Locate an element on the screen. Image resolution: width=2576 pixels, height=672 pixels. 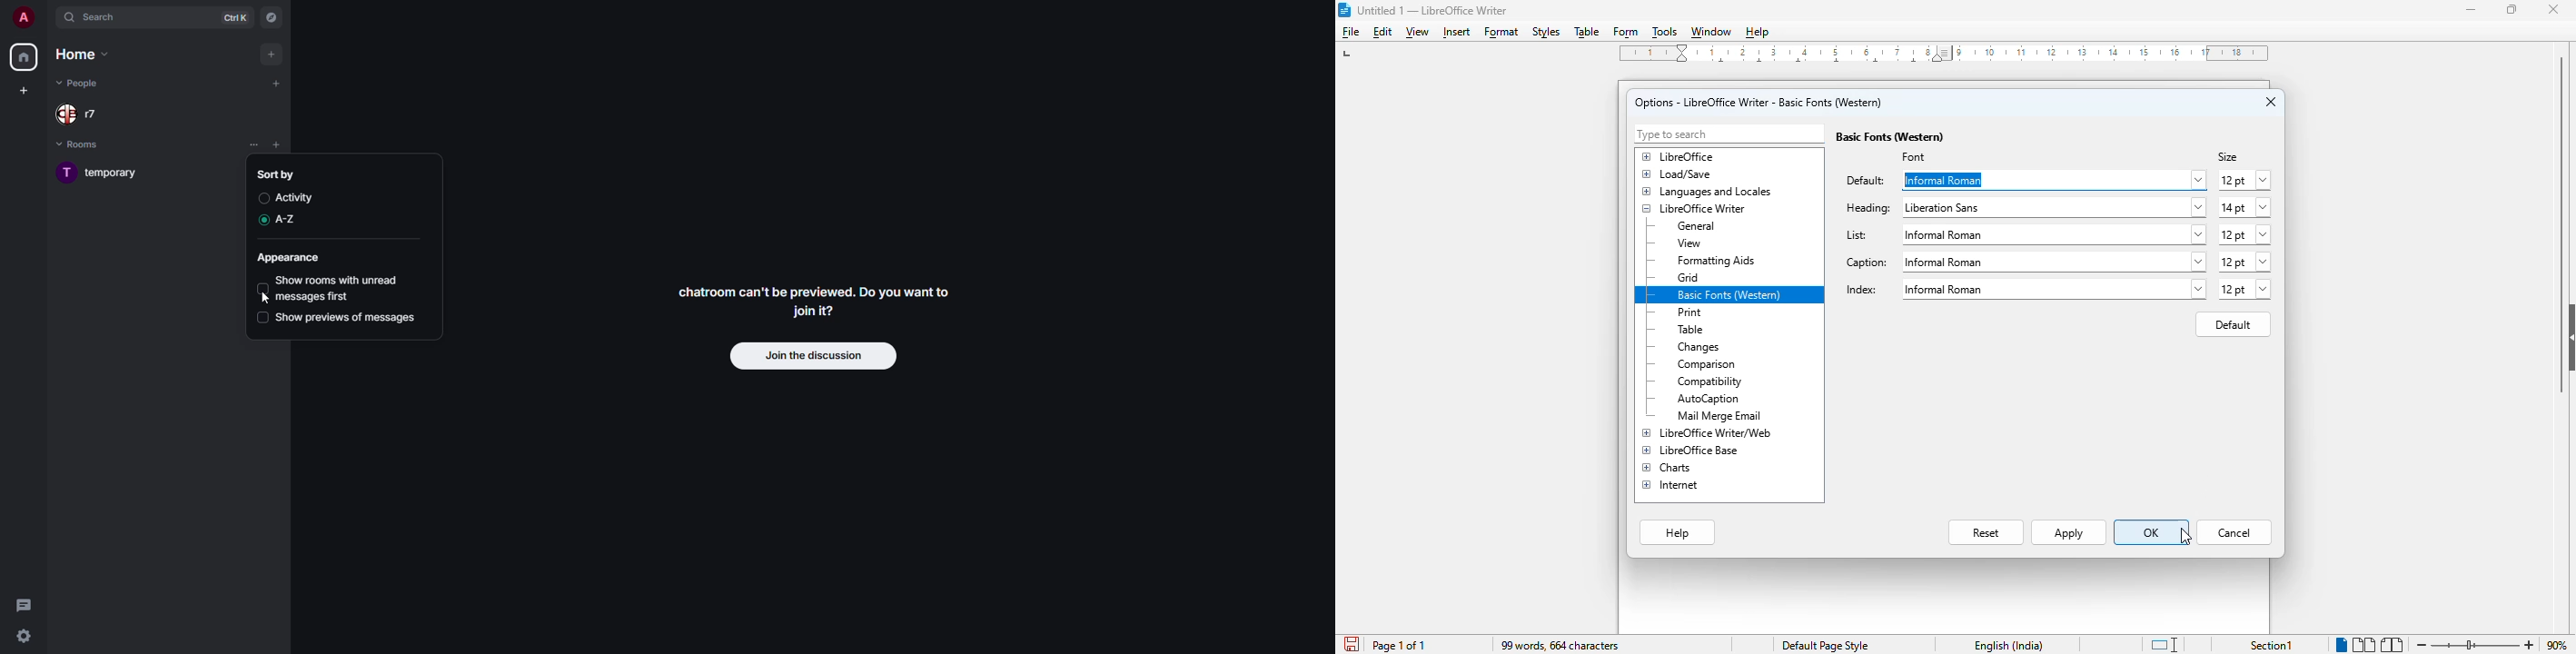
show rooms with unread messages first is located at coordinates (351, 288).